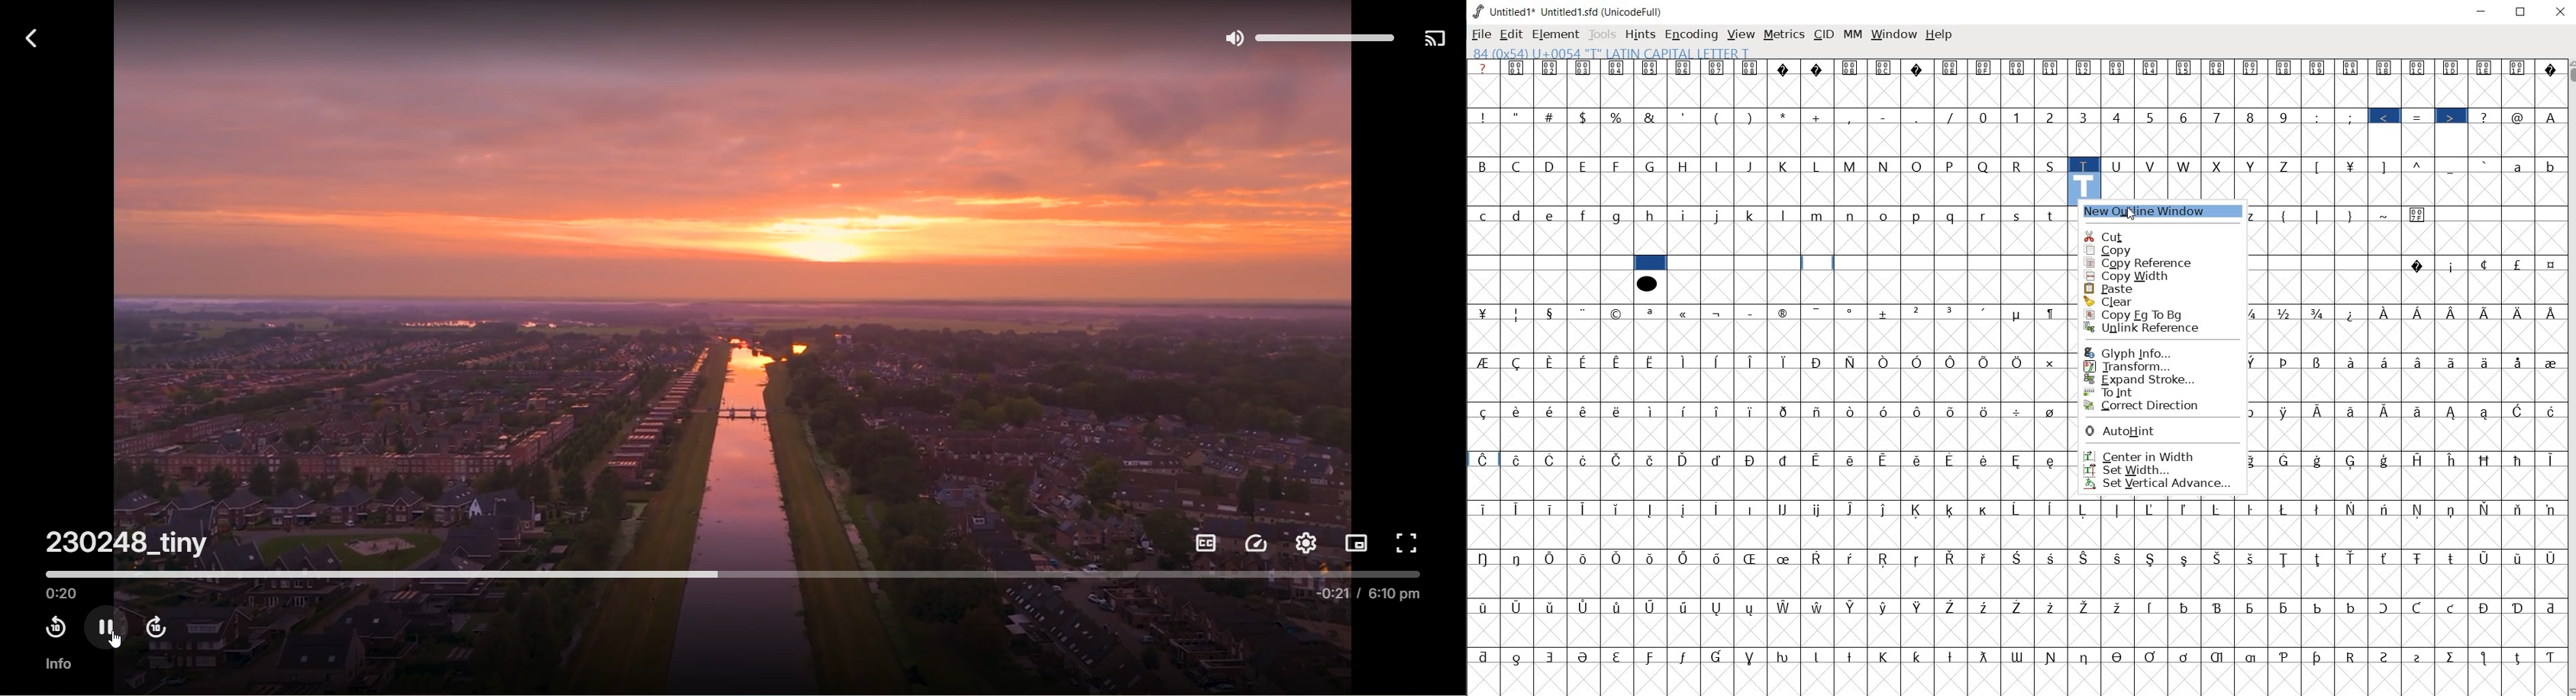  Describe the element at coordinates (1785, 460) in the screenshot. I see `Symbol` at that location.